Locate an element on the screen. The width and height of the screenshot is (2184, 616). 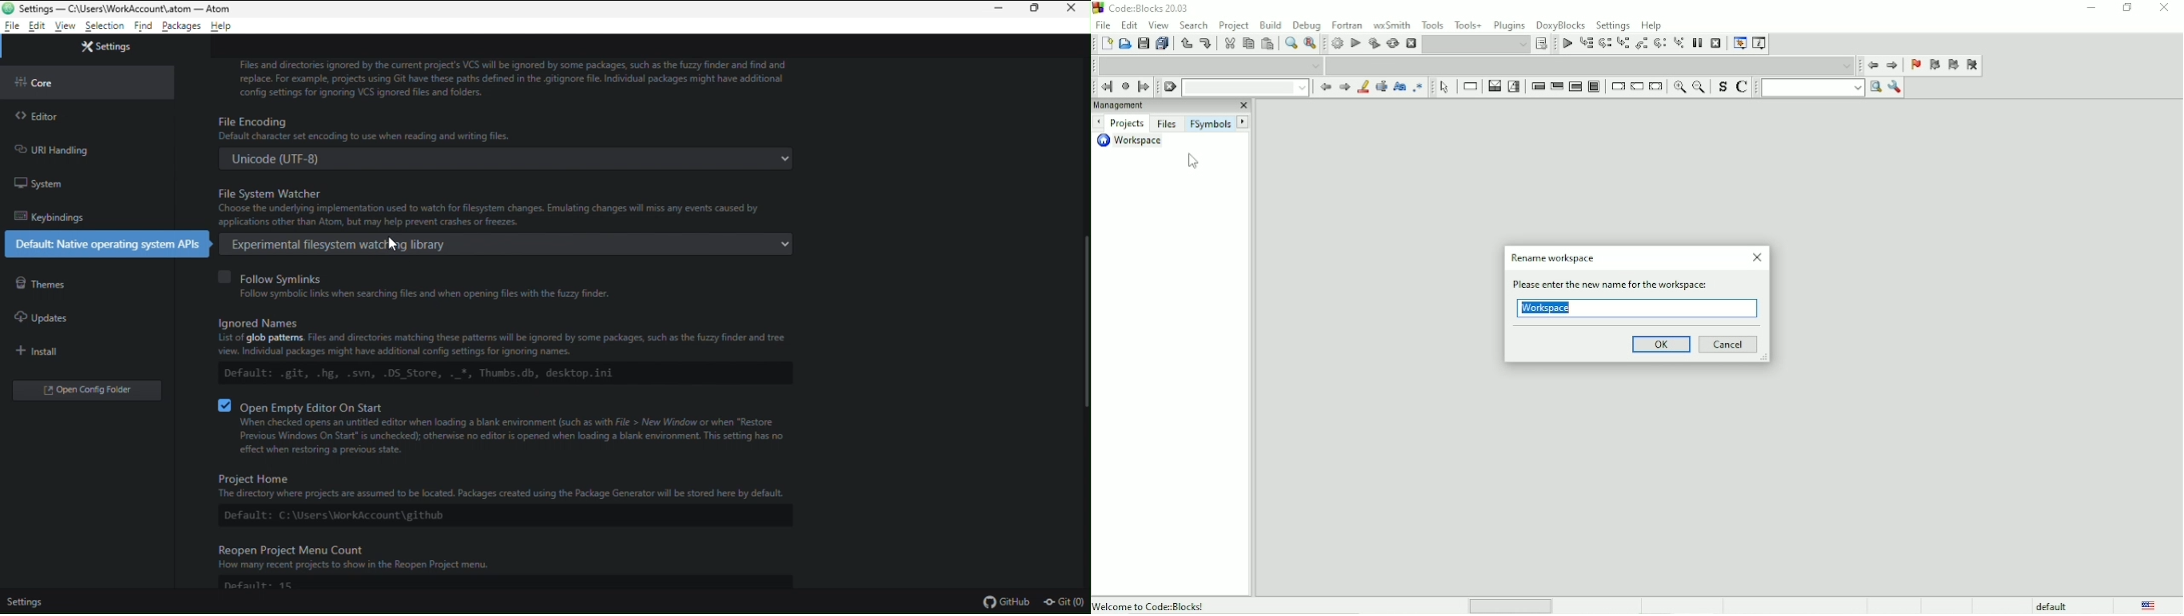
install is located at coordinates (43, 352).